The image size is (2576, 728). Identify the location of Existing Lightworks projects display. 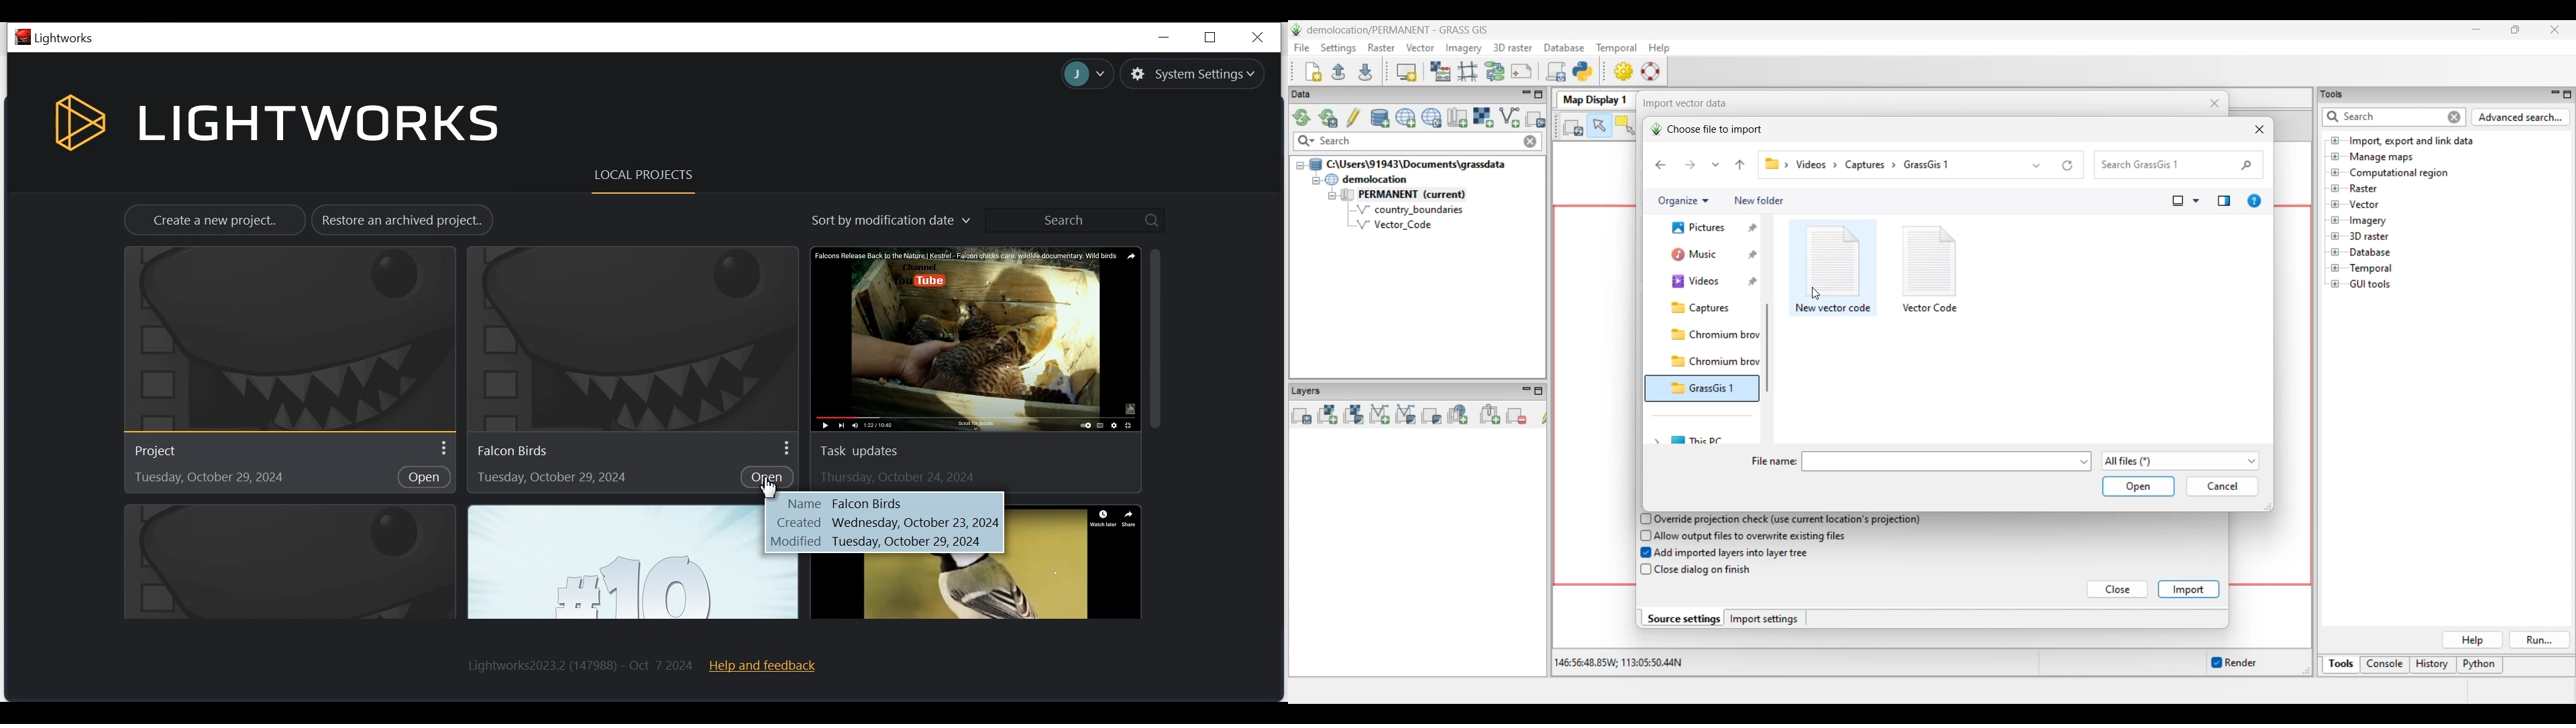
(284, 339).